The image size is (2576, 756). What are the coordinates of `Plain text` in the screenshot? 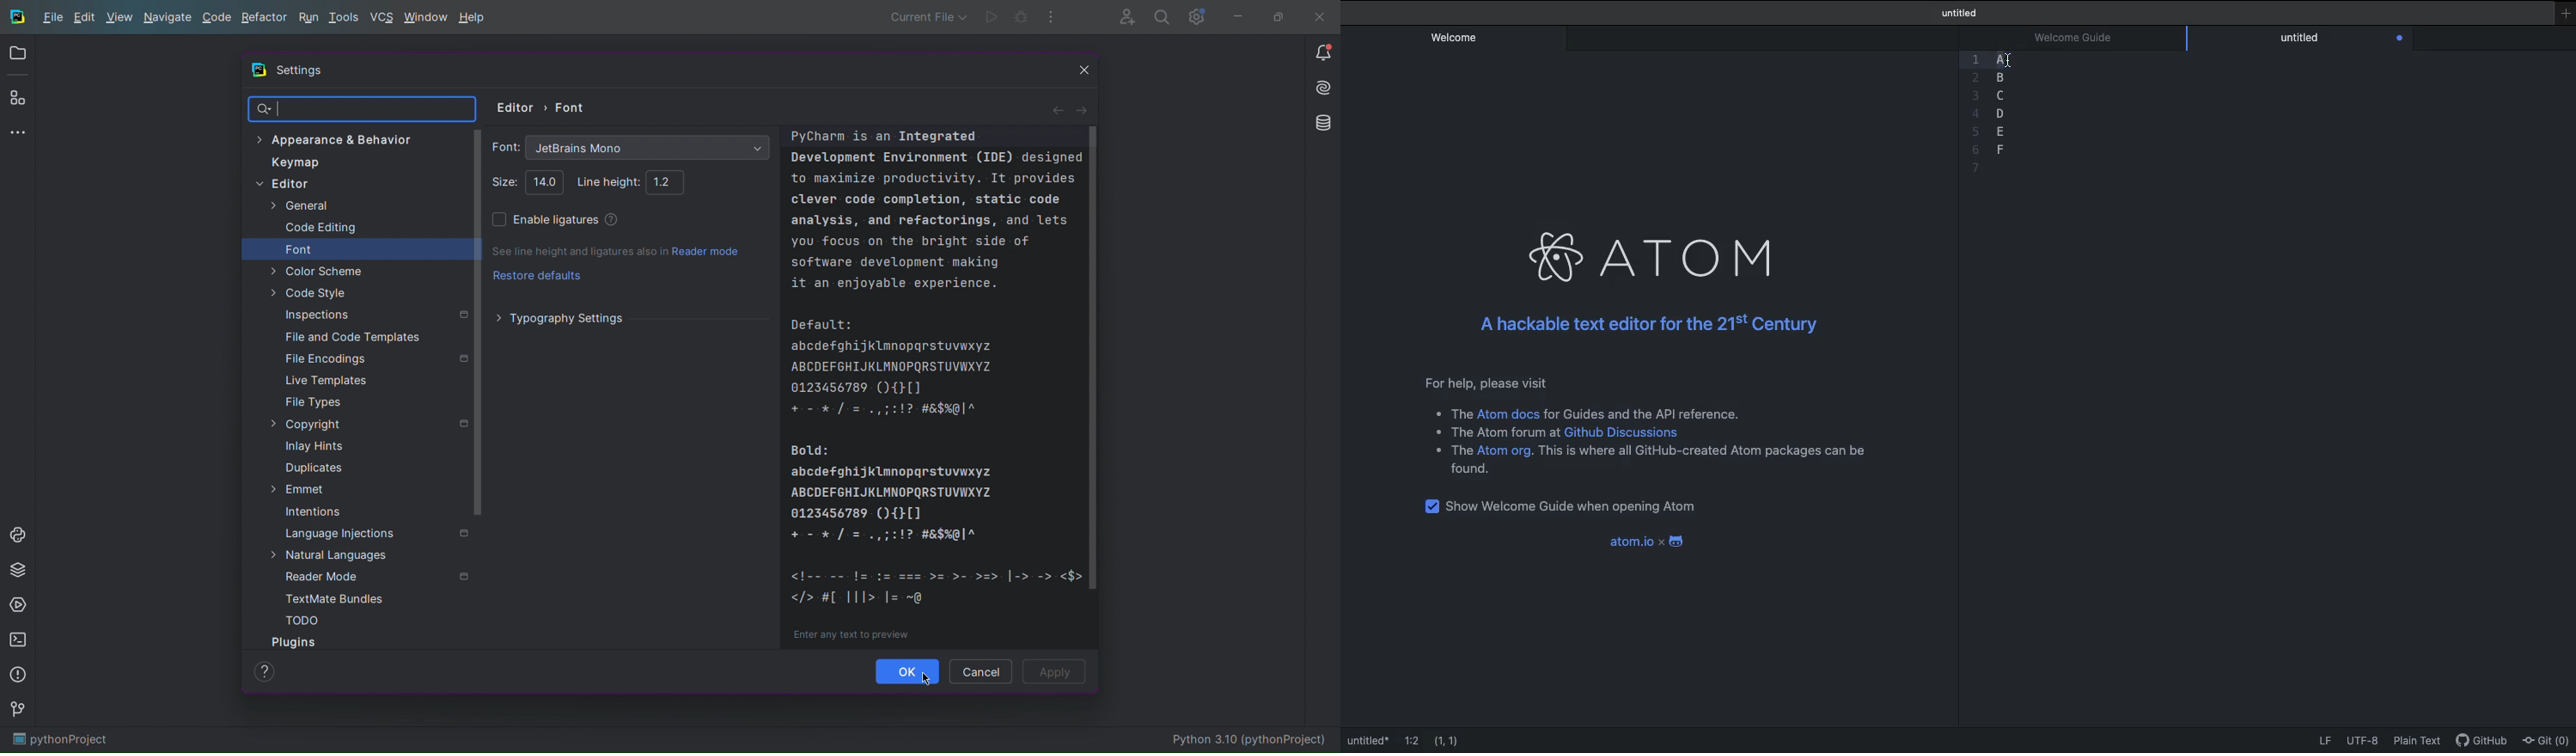 It's located at (2417, 742).